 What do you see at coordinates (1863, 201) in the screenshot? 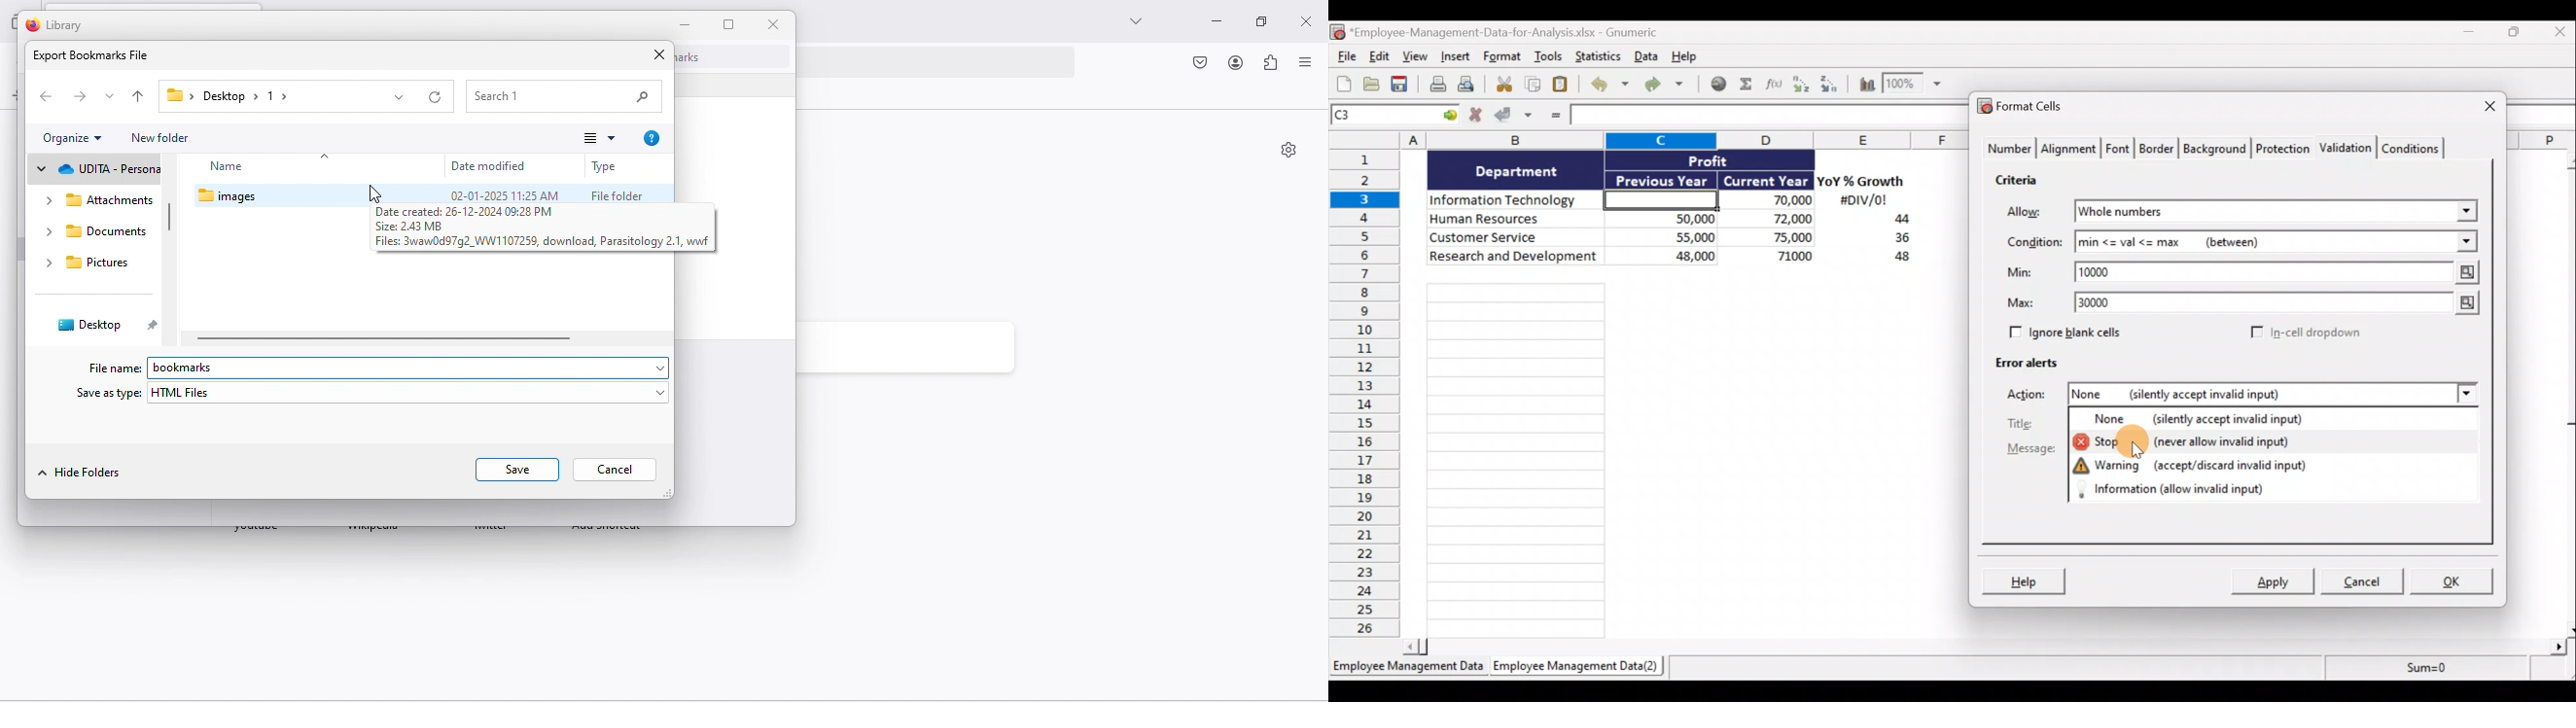
I see `#DIV/0!` at bounding box center [1863, 201].